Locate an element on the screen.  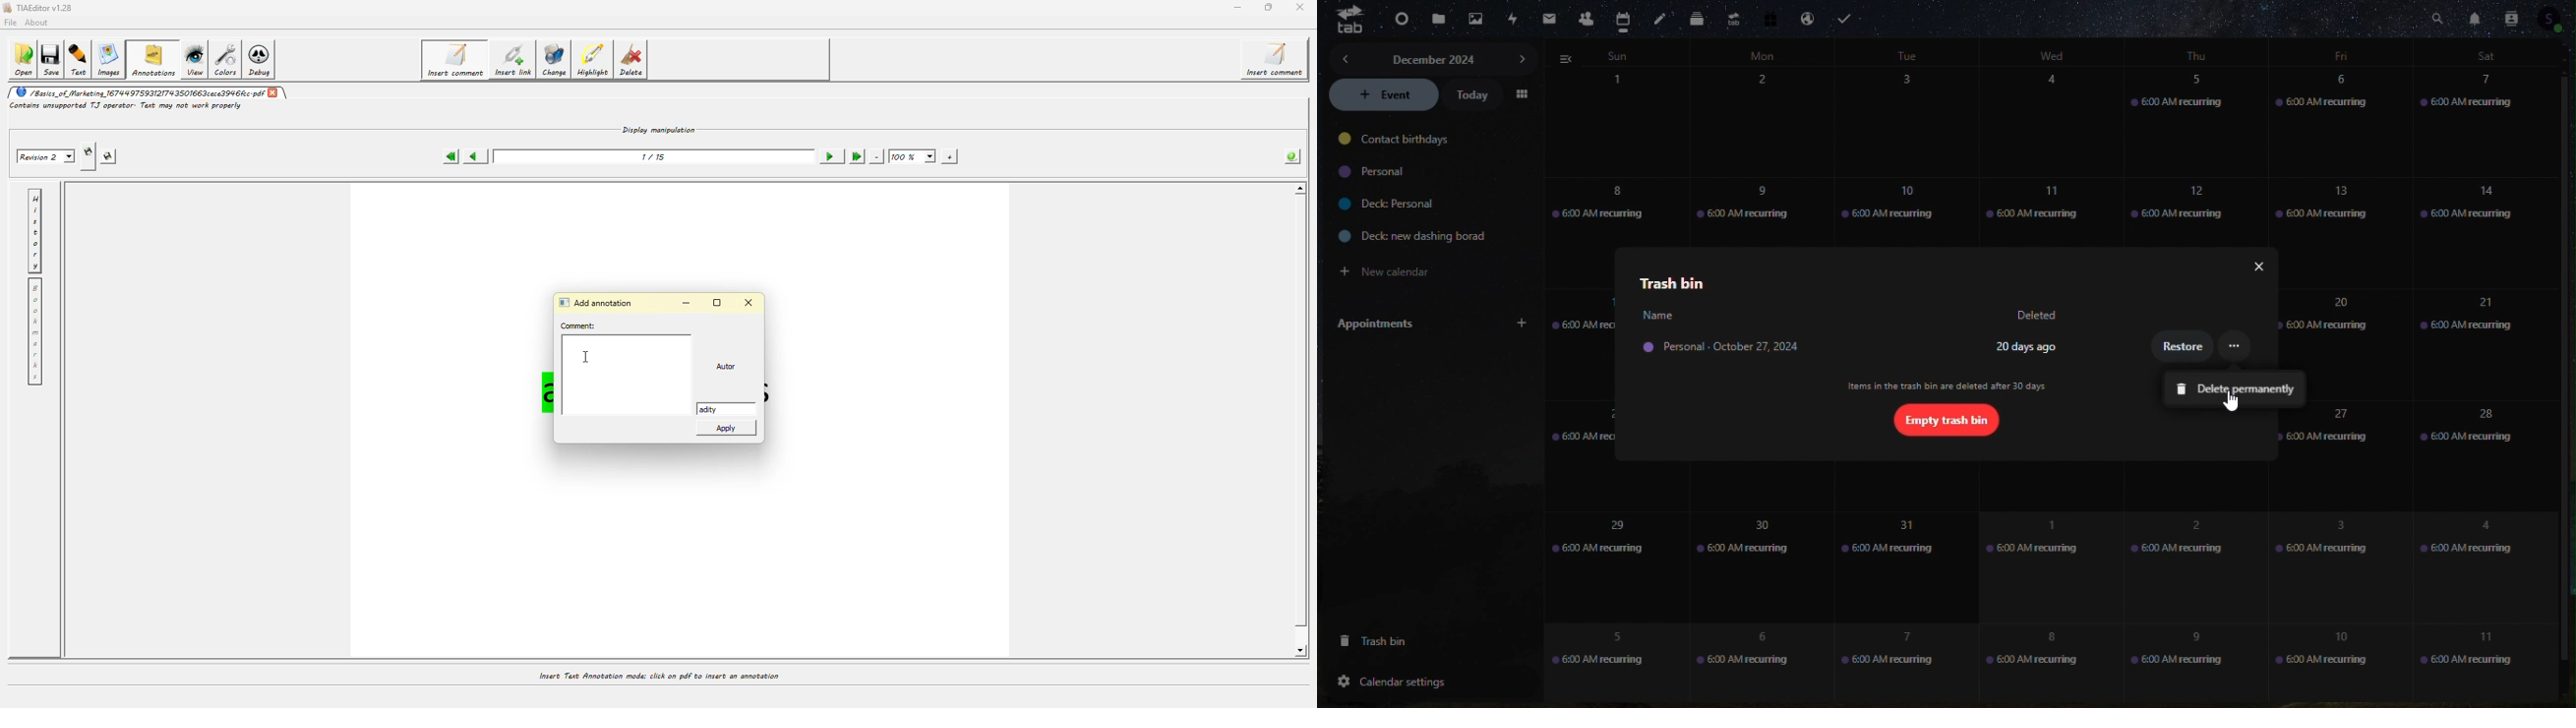
8 is located at coordinates (1598, 208).